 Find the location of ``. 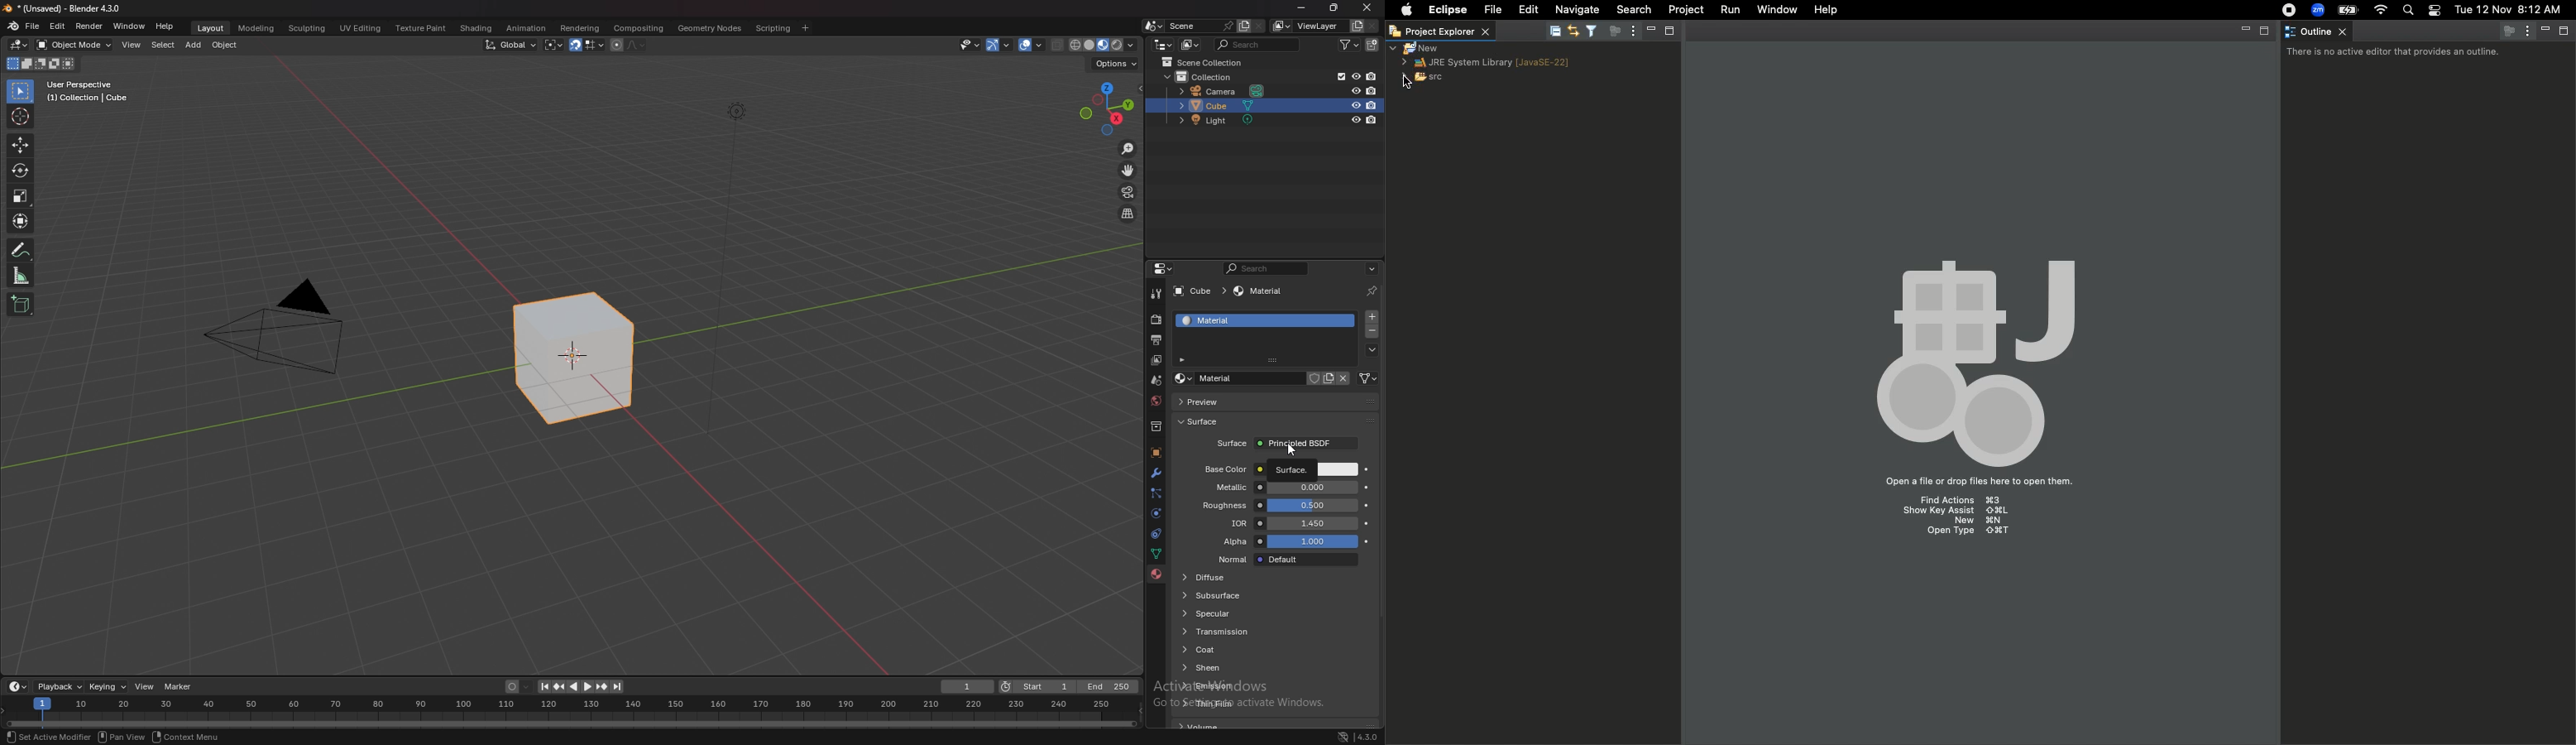

 is located at coordinates (1369, 9).